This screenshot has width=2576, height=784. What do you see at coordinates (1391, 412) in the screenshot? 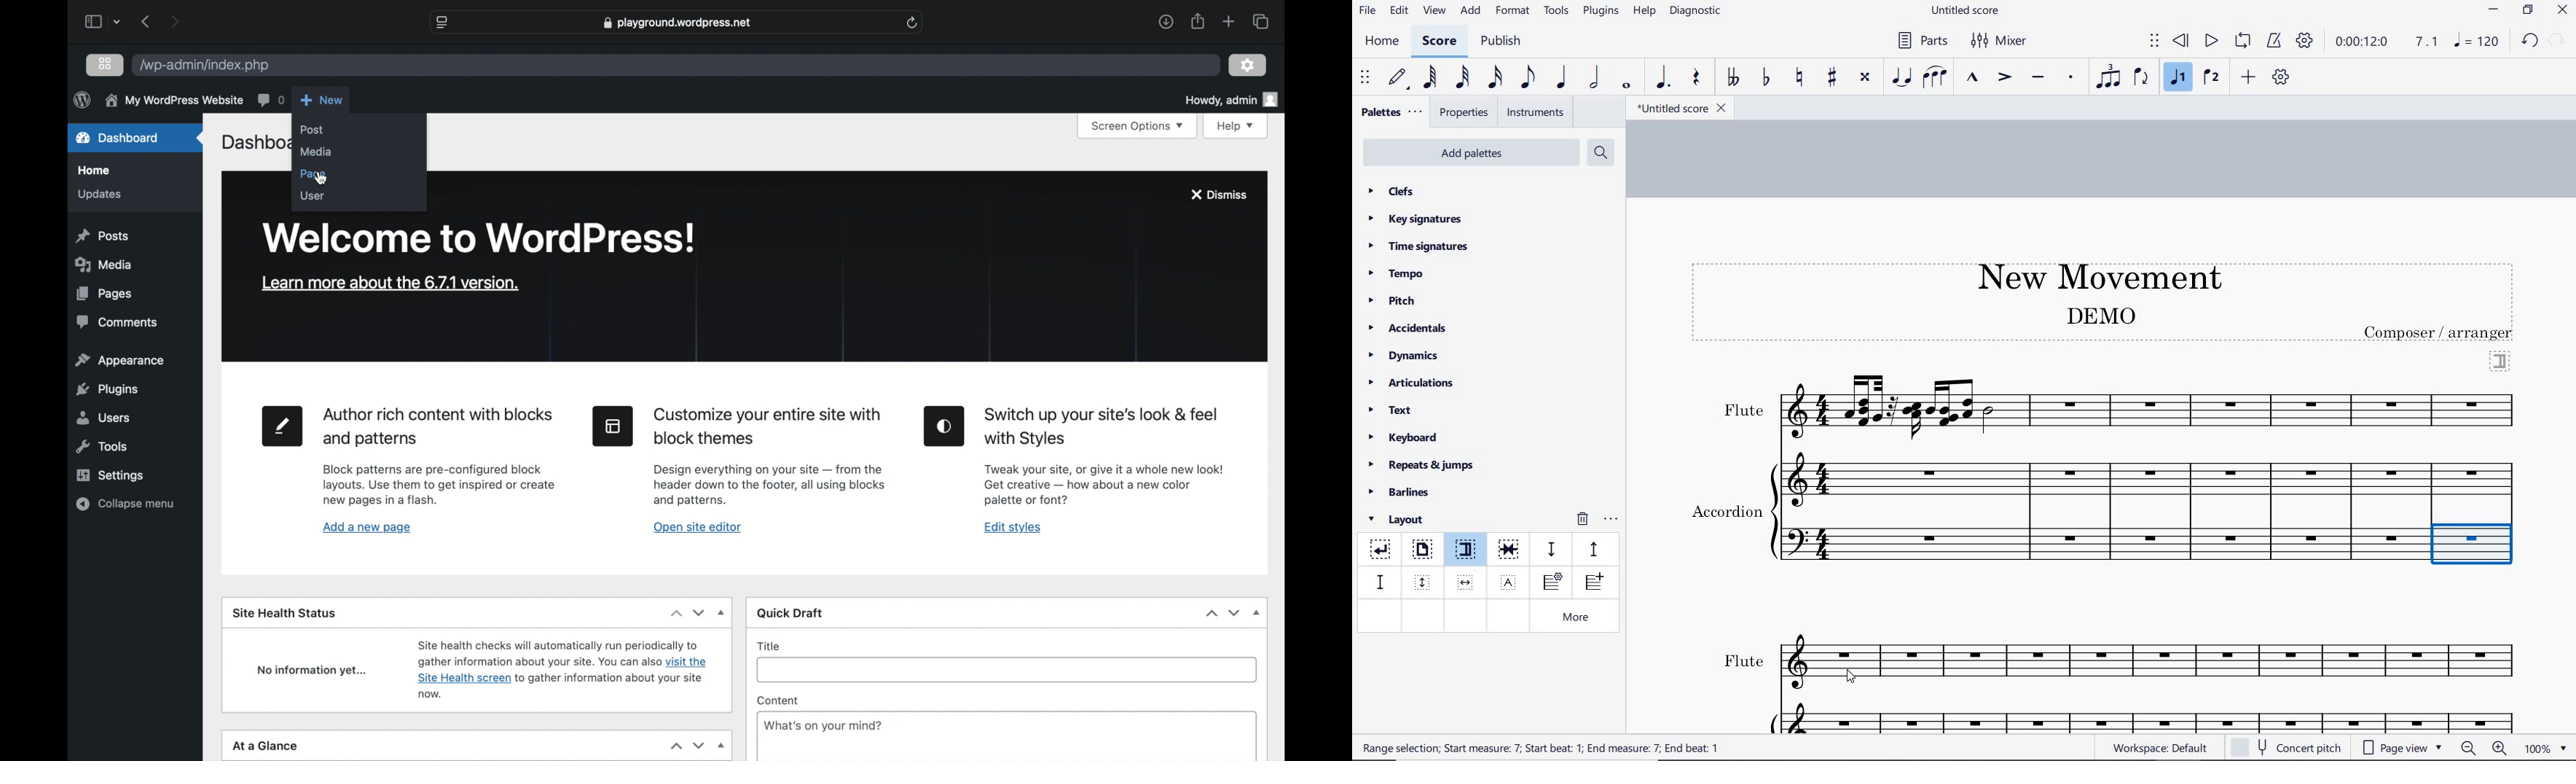
I see `text` at bounding box center [1391, 412].